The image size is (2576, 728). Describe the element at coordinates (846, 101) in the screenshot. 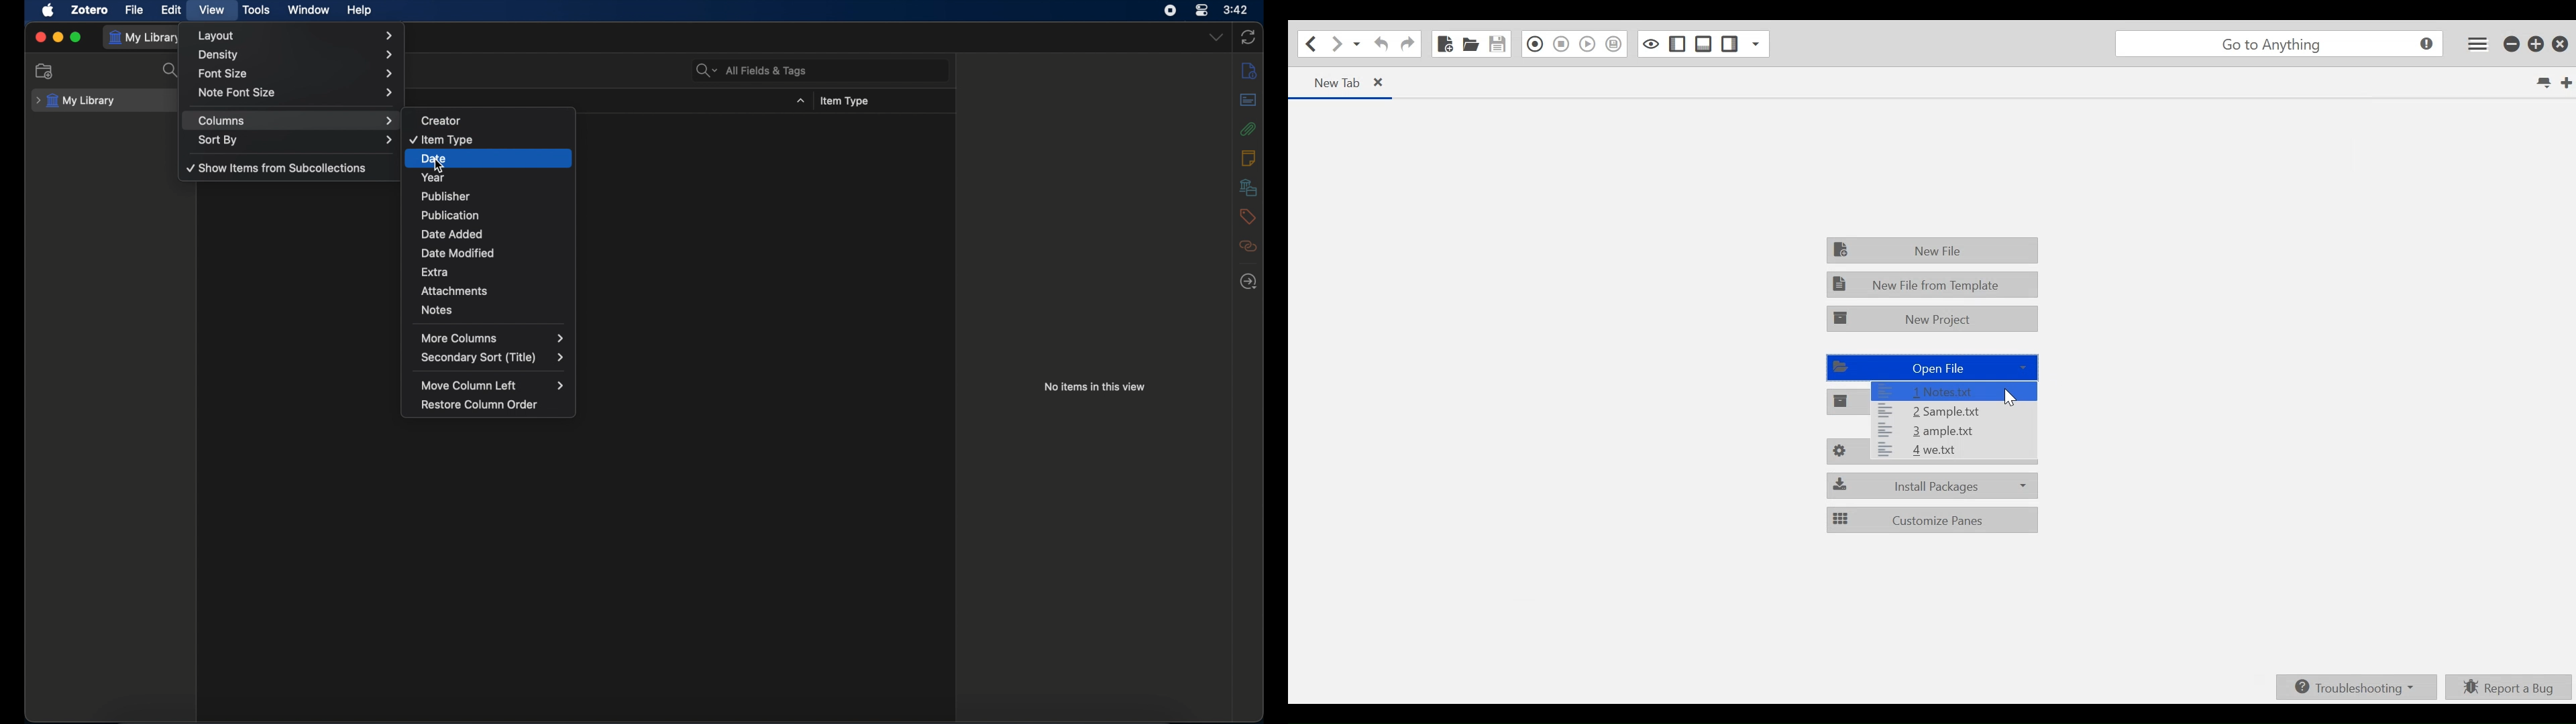

I see `item type` at that location.